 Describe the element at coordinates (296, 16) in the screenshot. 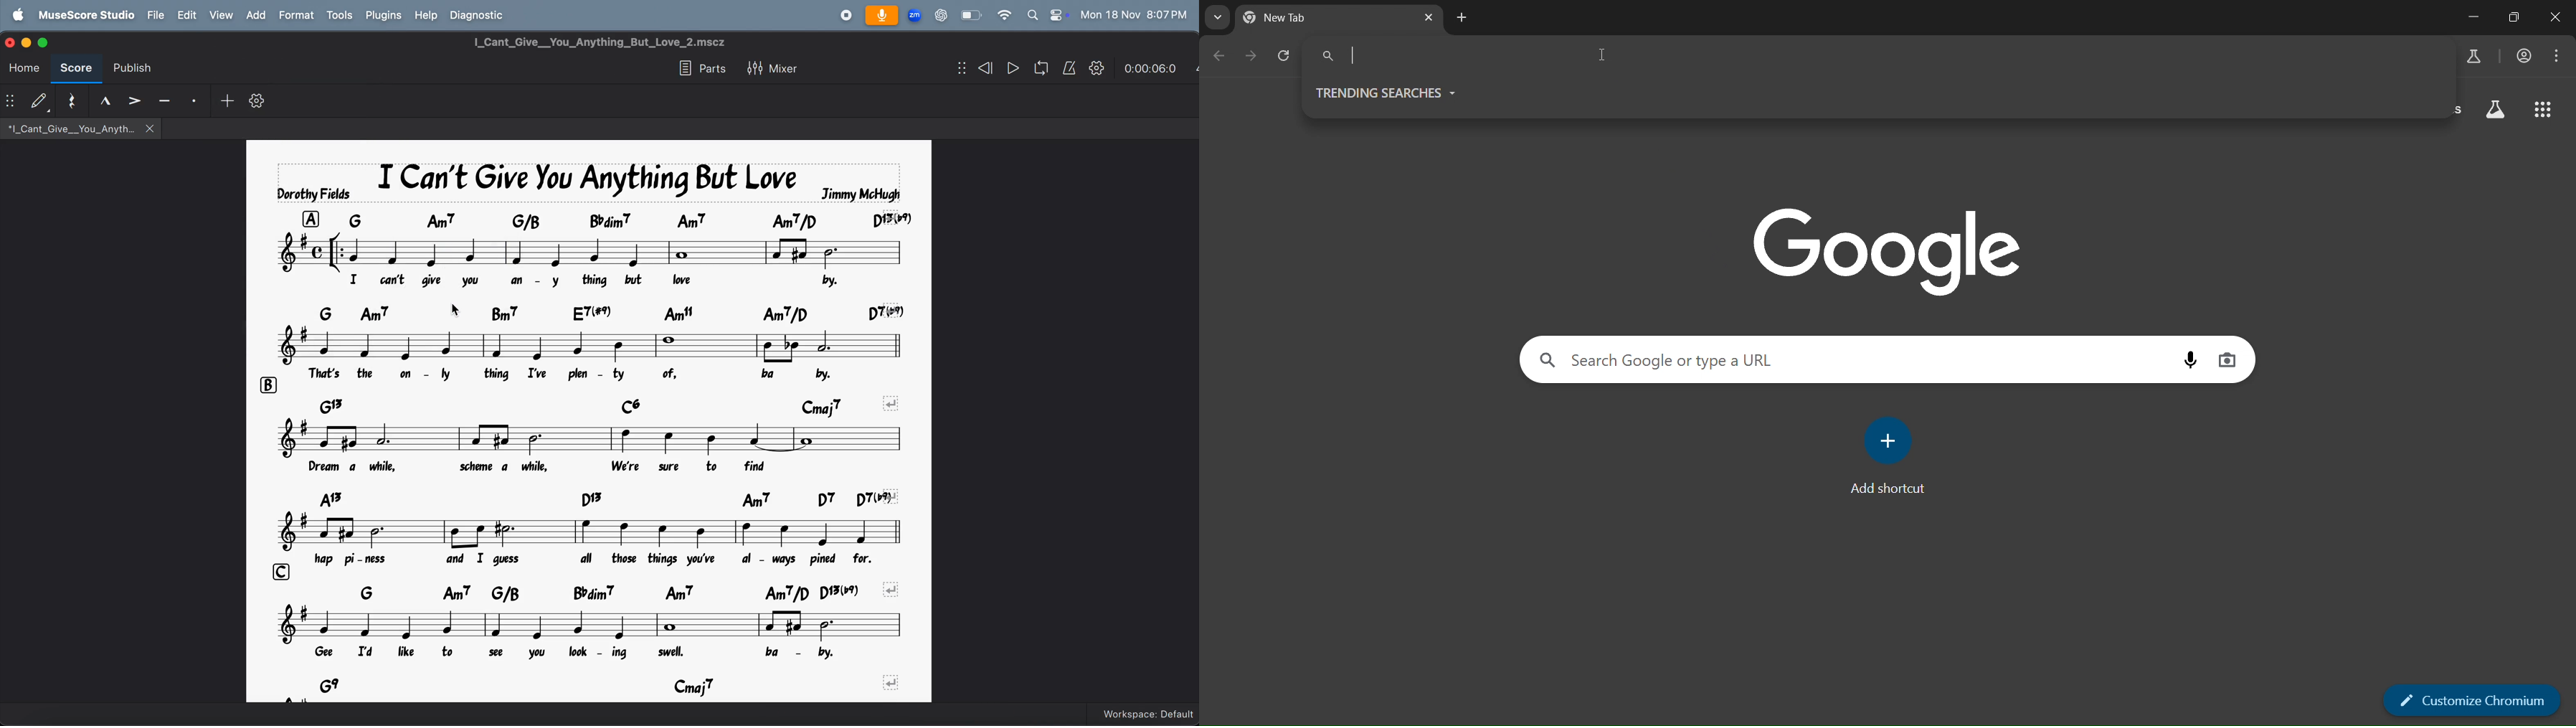

I see `format` at that location.